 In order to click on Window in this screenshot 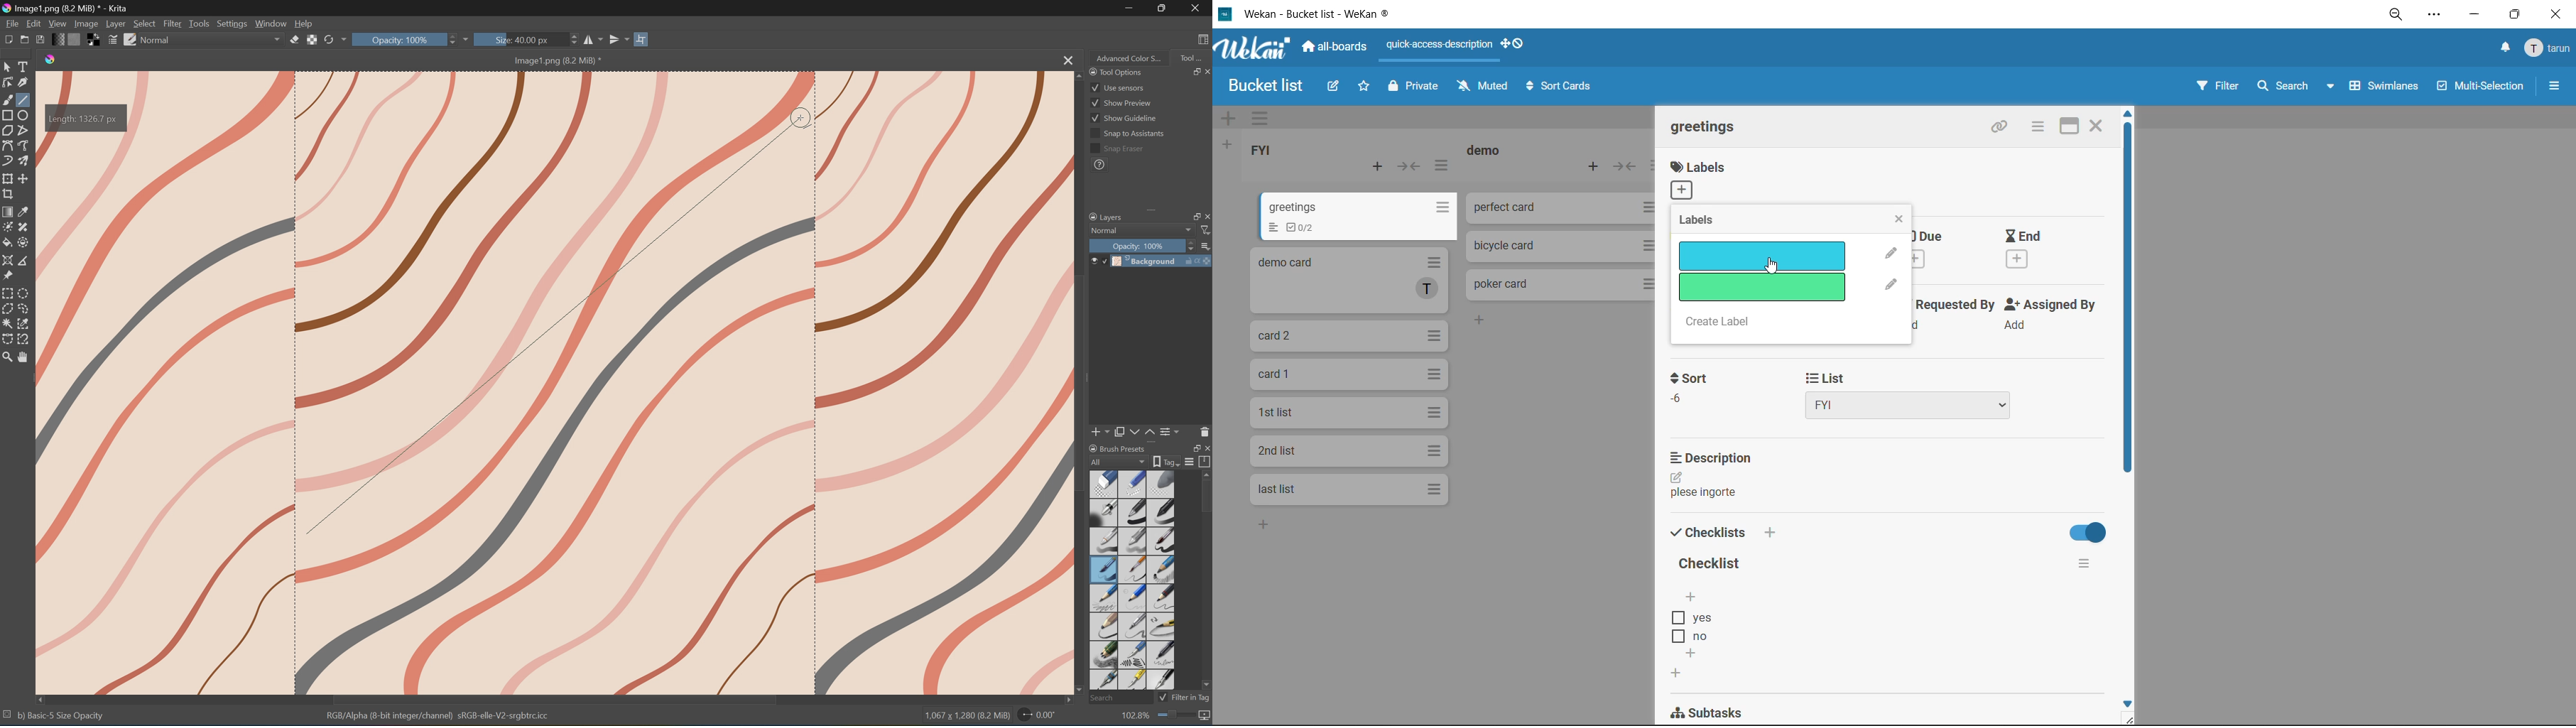, I will do `click(272, 24)`.